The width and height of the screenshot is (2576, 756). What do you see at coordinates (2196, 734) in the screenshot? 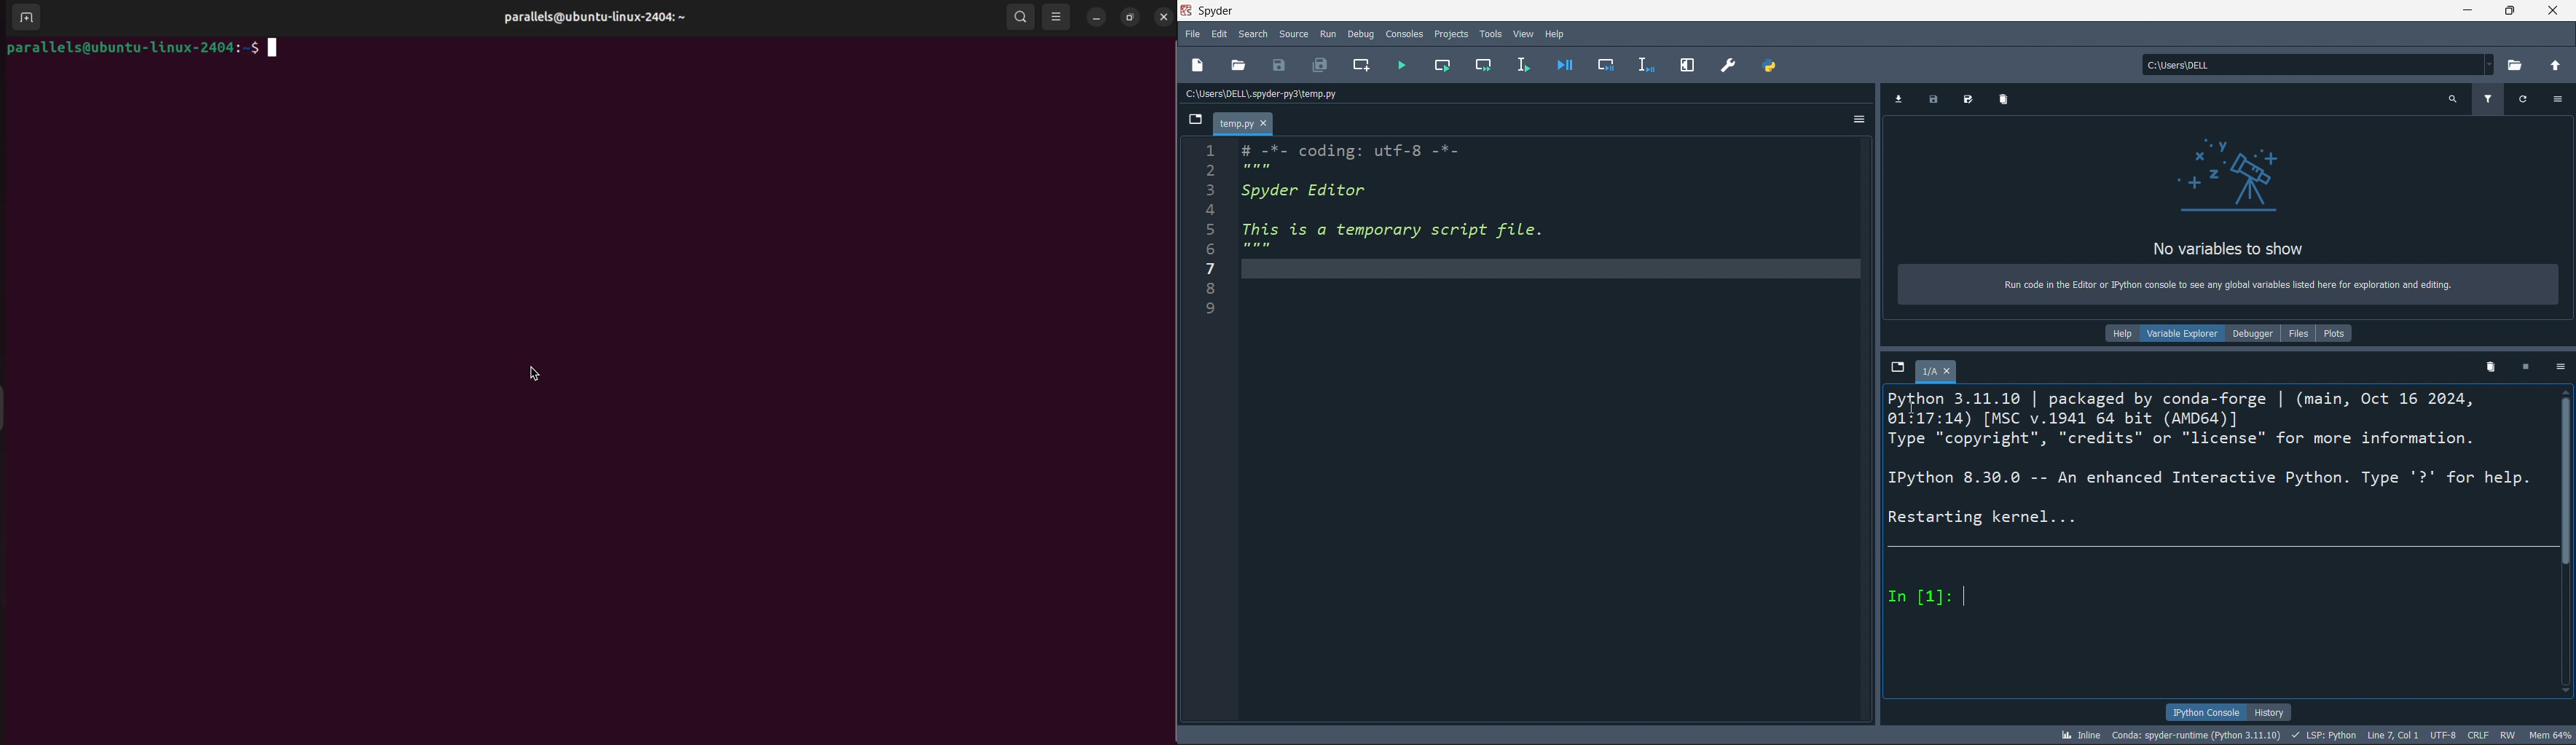
I see `CONDA: SPYDER-RUNTIME (PYTHON 3.11.10)` at bounding box center [2196, 734].